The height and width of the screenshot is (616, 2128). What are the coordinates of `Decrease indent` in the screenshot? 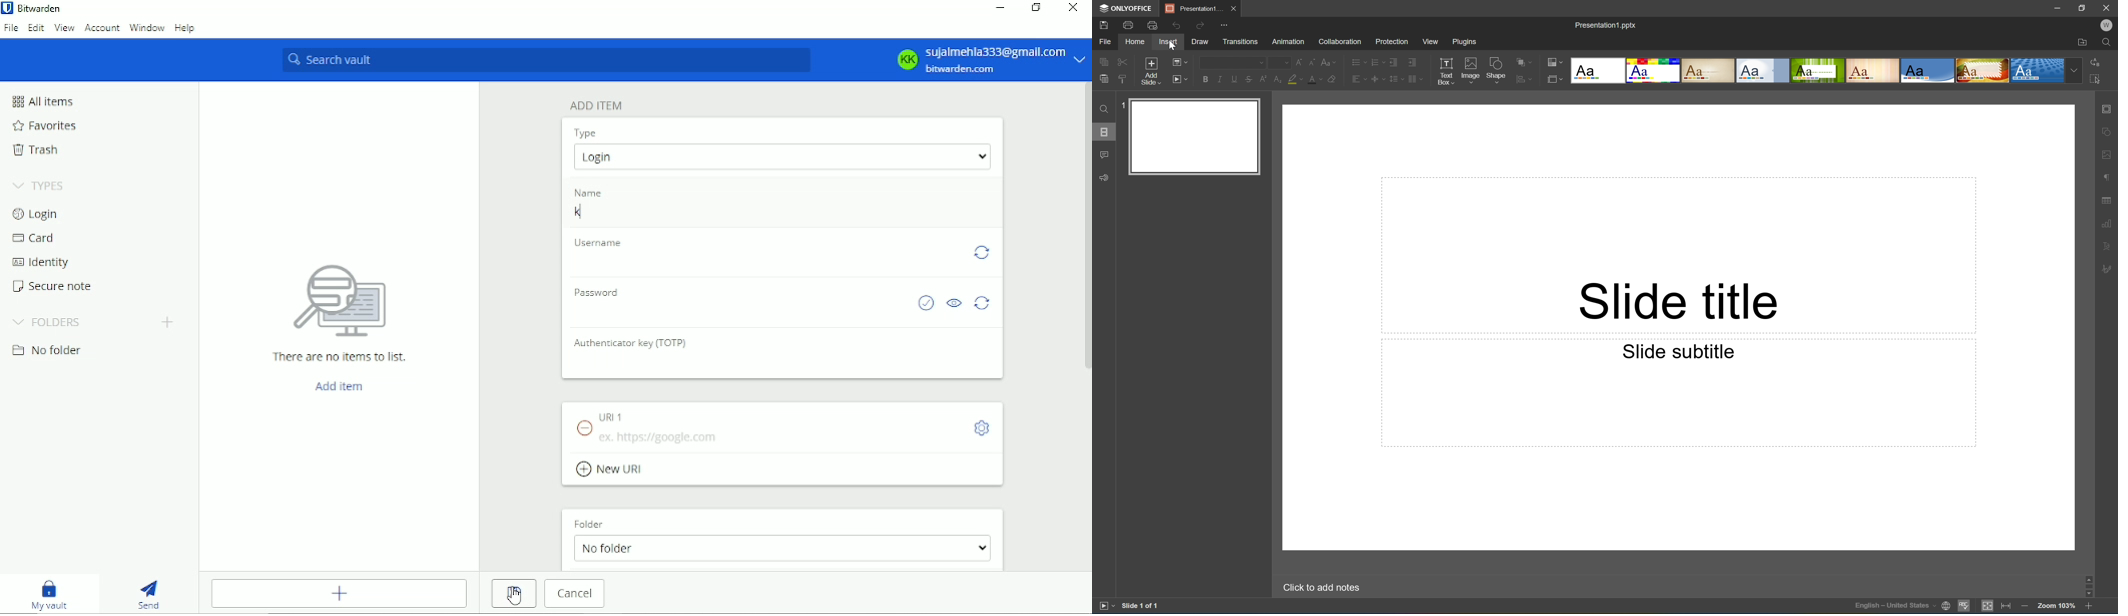 It's located at (1395, 62).